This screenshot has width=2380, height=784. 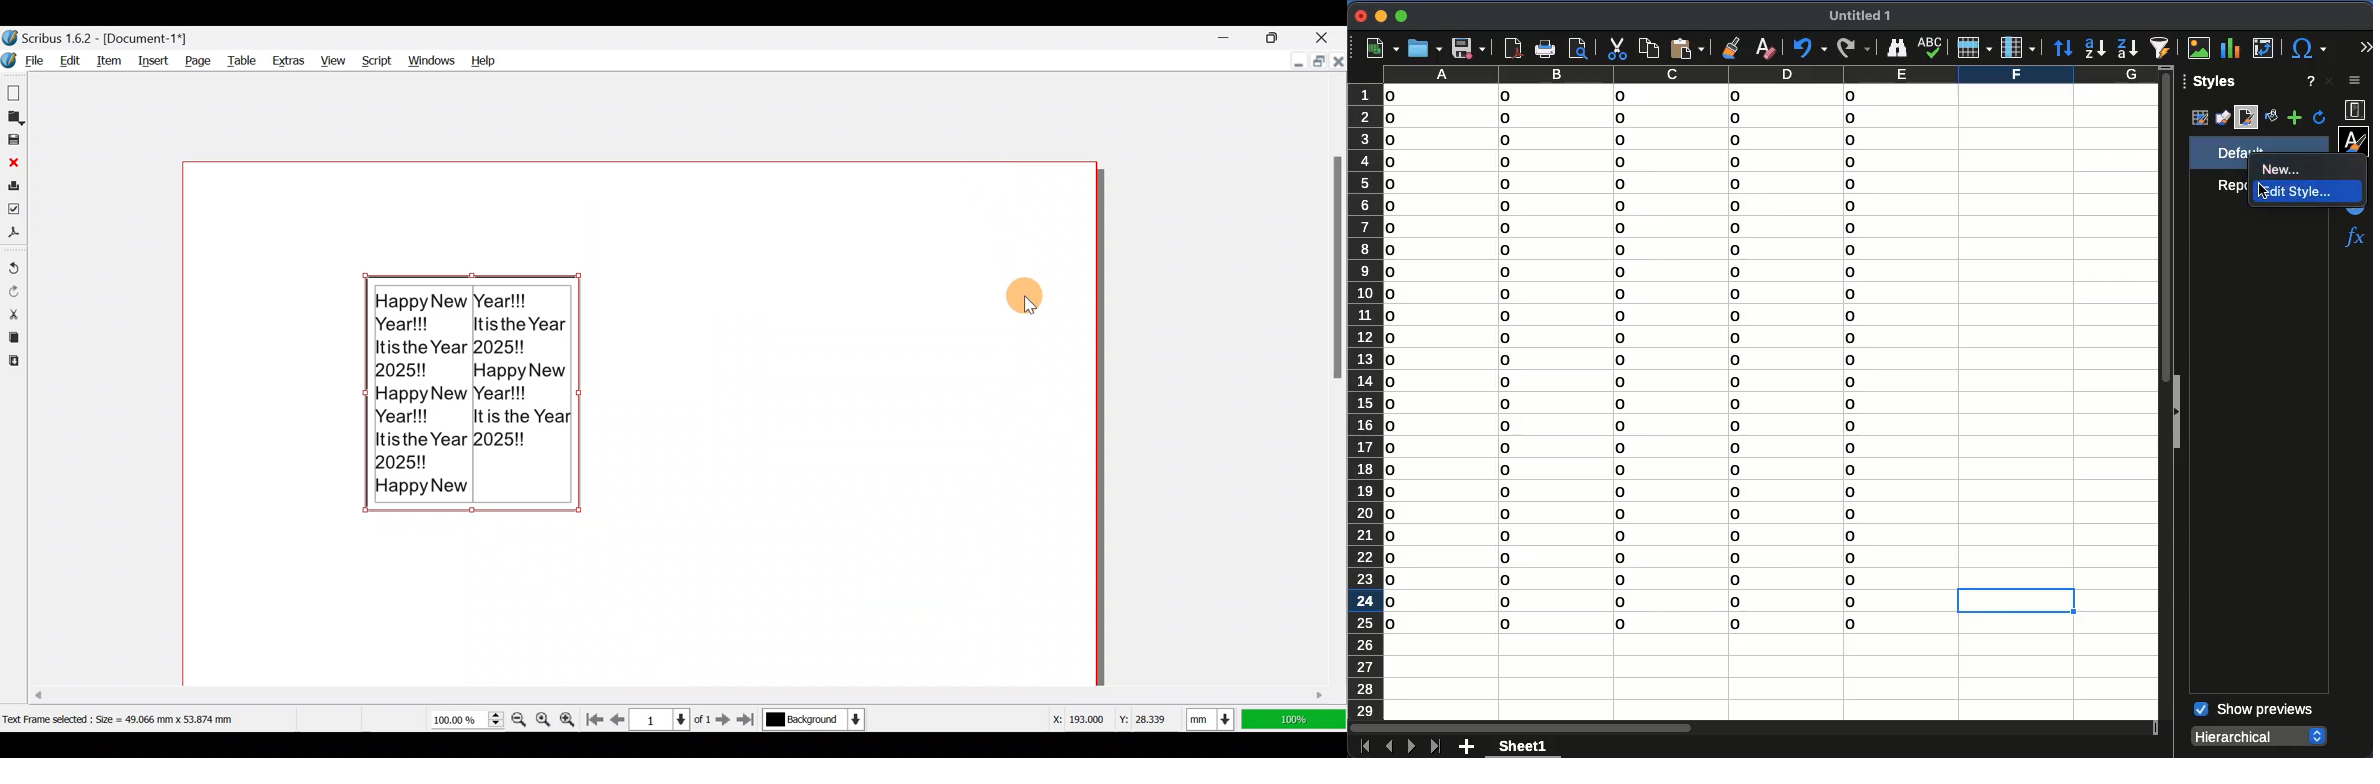 What do you see at coordinates (2248, 119) in the screenshot?
I see `page style` at bounding box center [2248, 119].